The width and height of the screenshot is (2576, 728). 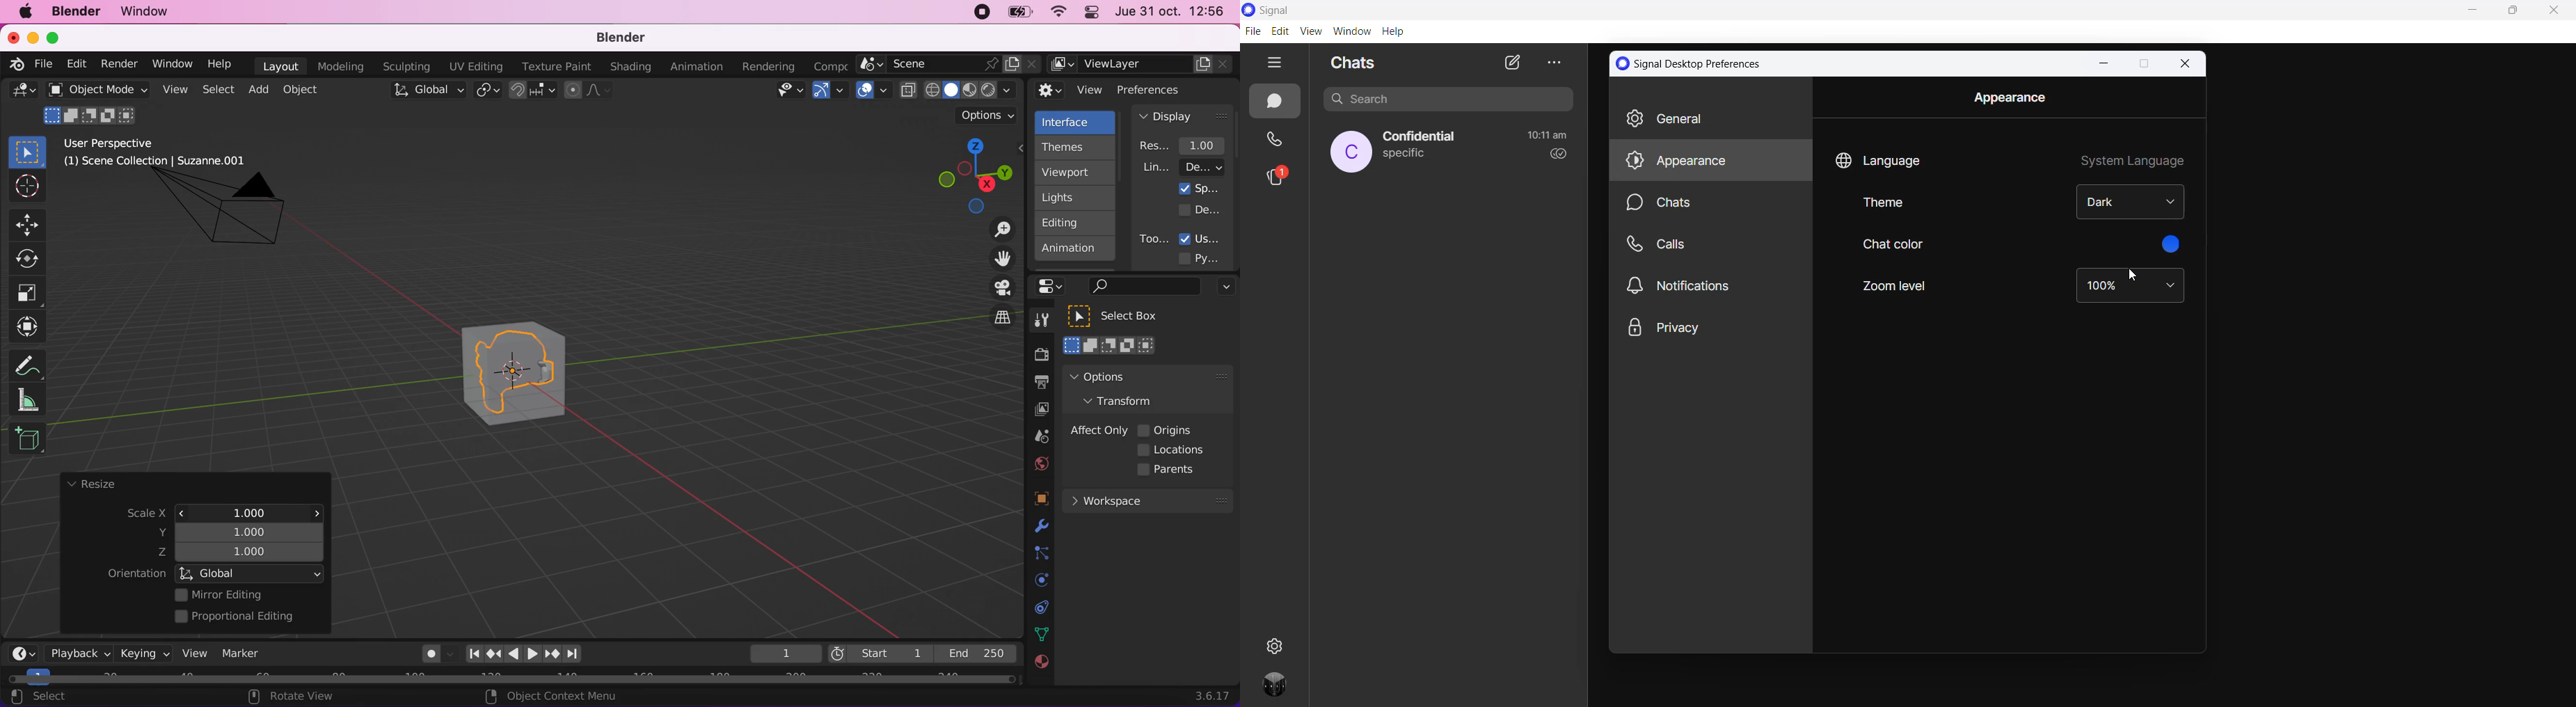 I want to click on jump to endpoint, so click(x=578, y=654).